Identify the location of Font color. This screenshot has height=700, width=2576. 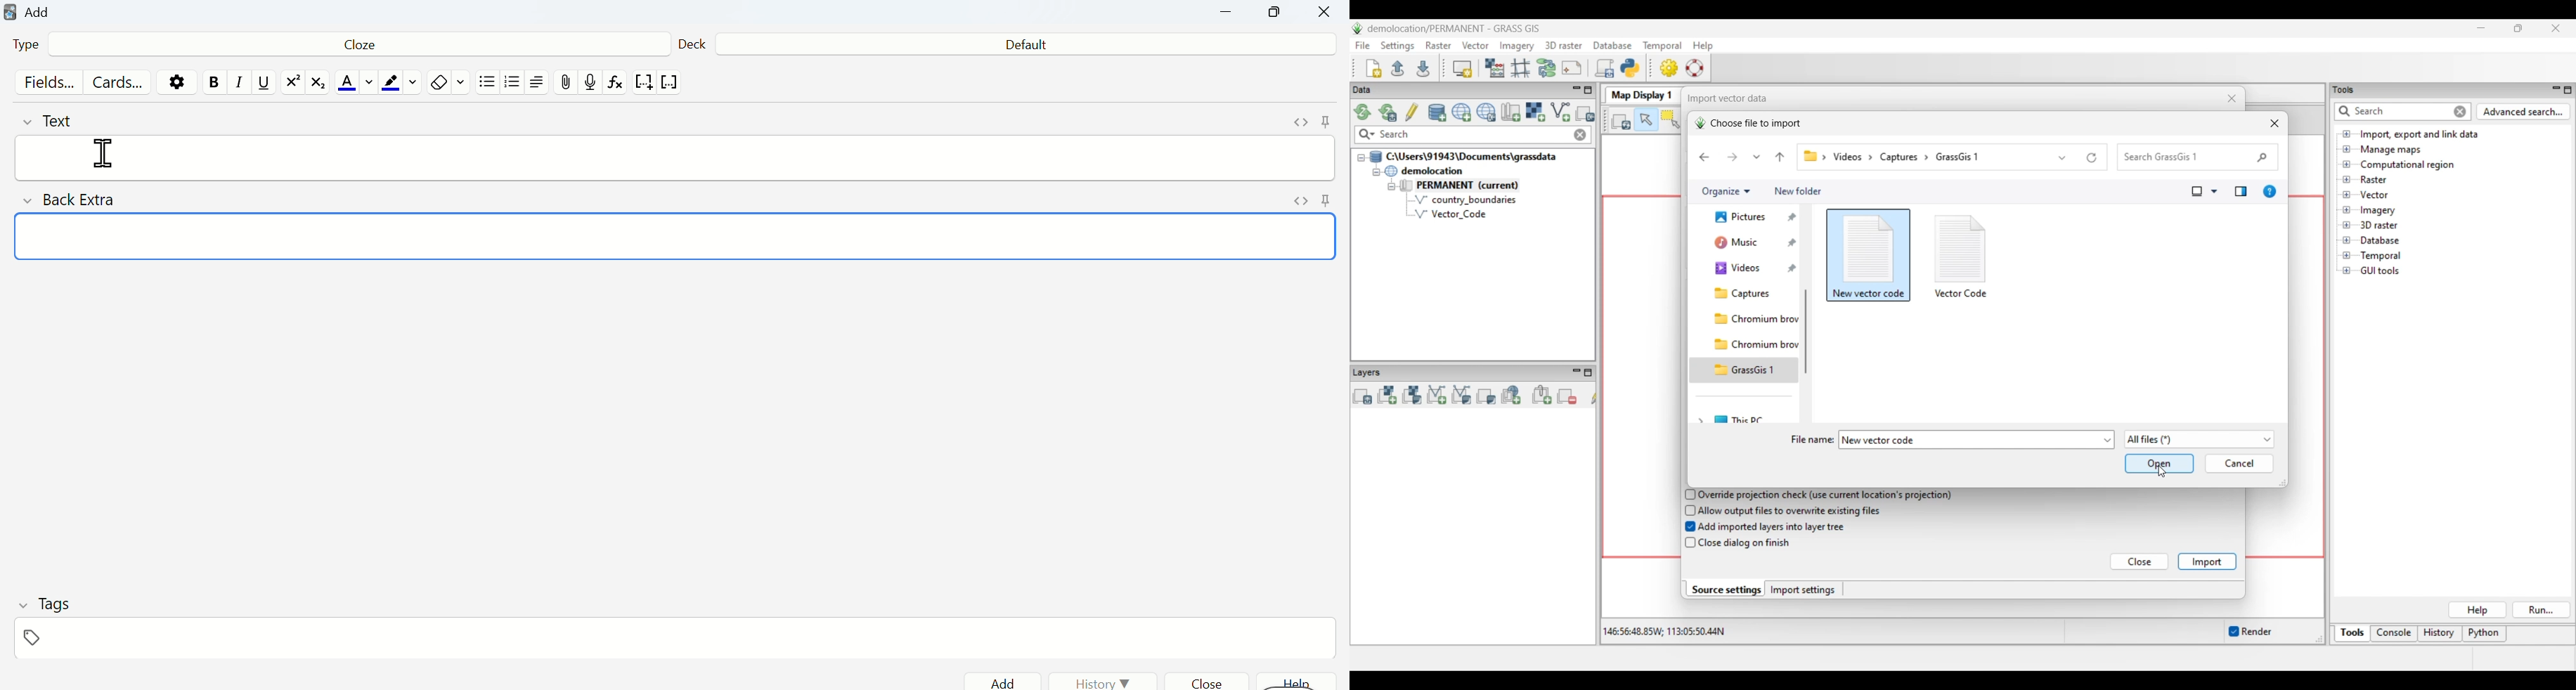
(353, 84).